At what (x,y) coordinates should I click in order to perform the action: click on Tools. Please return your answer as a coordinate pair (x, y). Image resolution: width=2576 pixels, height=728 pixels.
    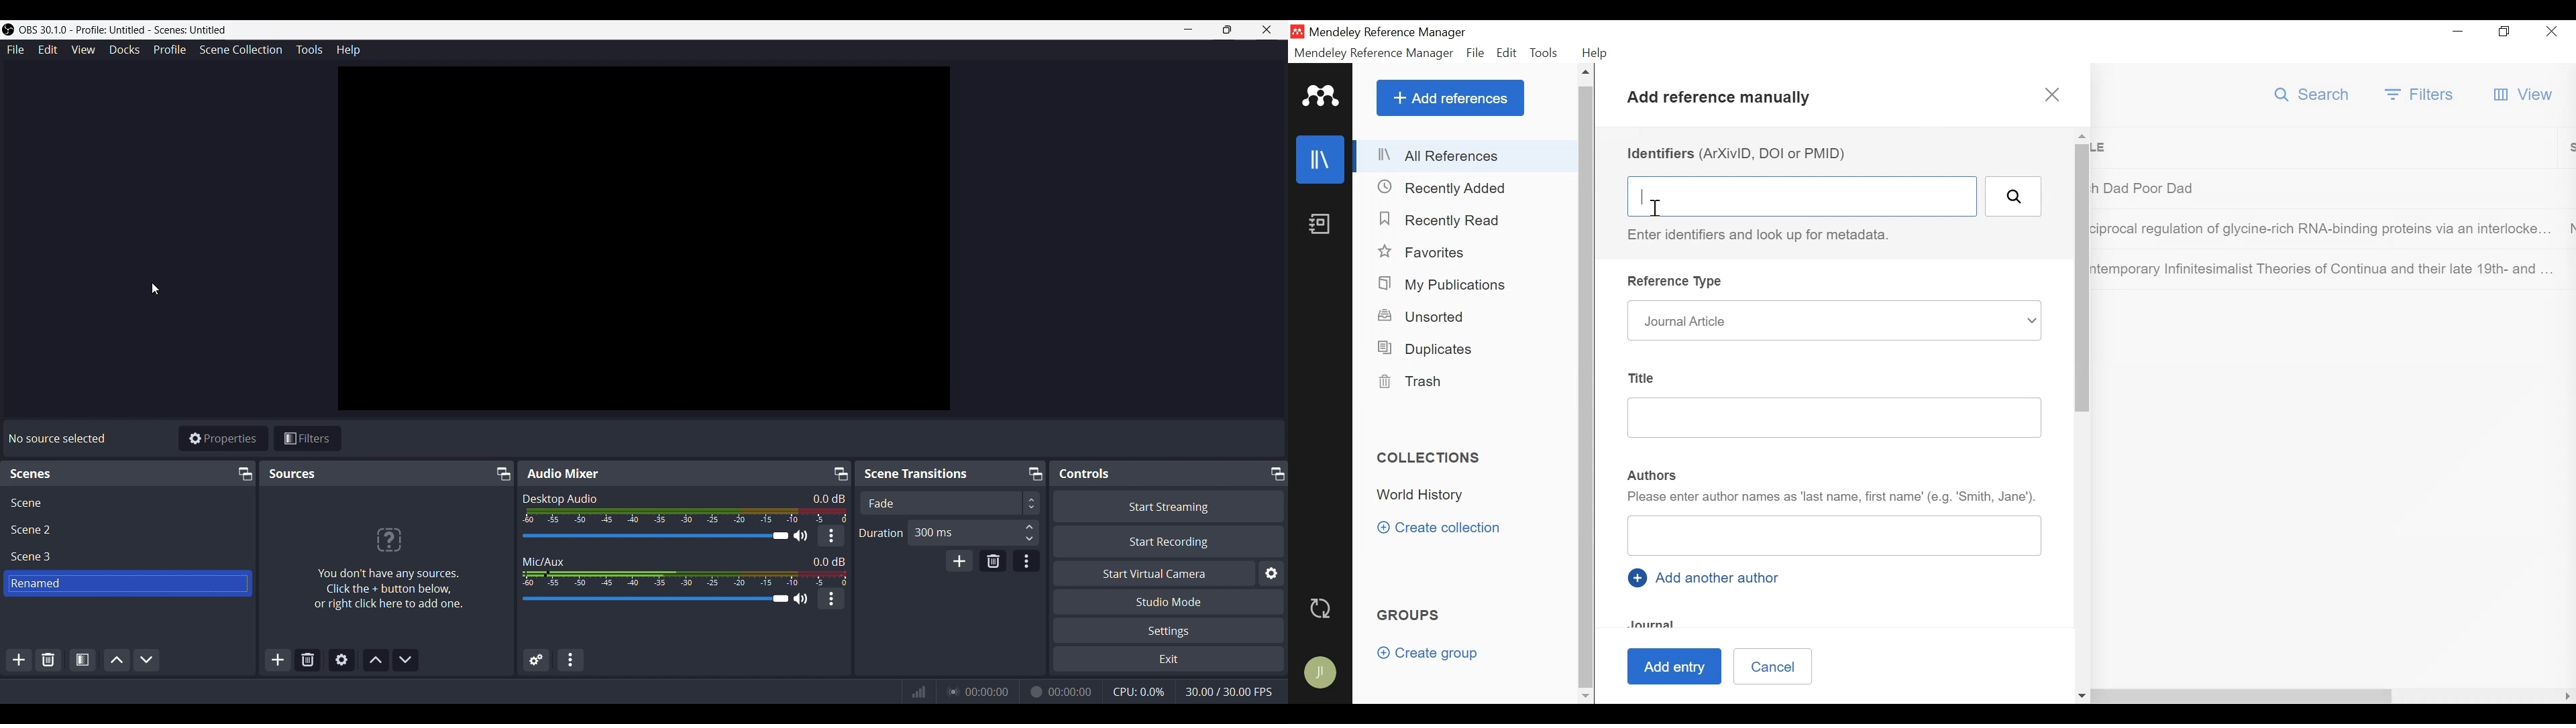
    Looking at the image, I should click on (310, 49).